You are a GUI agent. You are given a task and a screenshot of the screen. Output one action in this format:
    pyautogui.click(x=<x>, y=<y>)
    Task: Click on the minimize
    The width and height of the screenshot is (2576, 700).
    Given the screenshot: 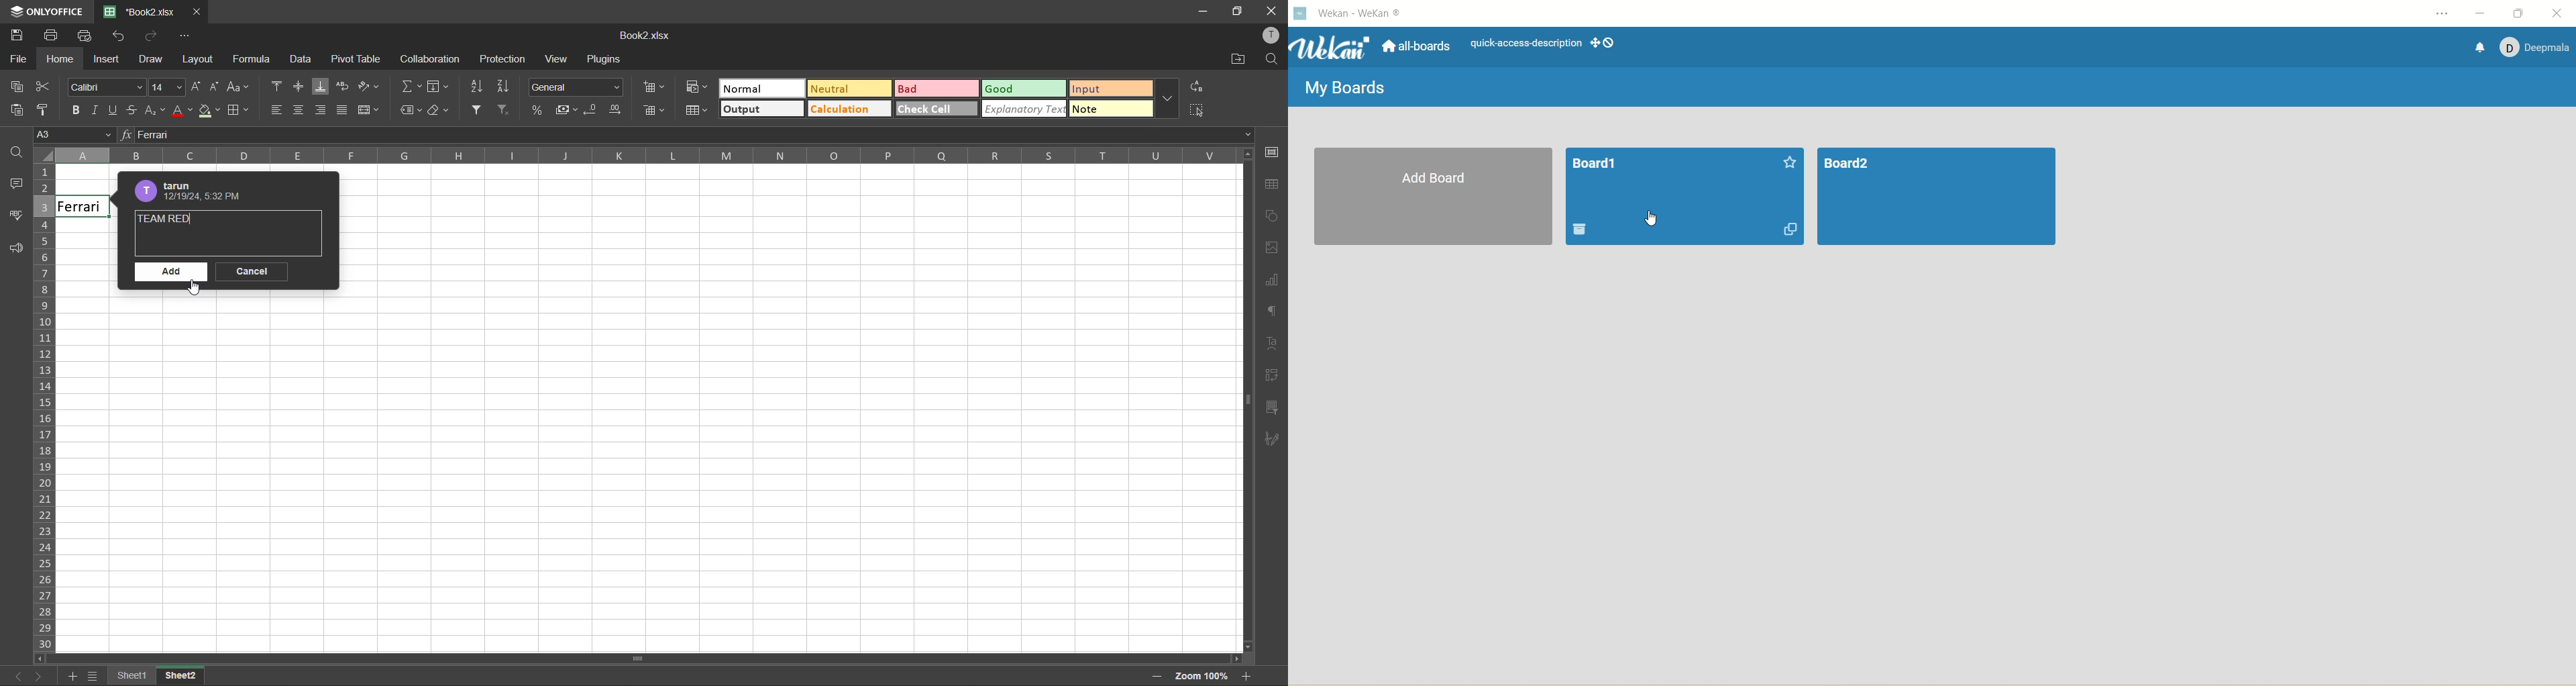 What is the action you would take?
    pyautogui.click(x=2481, y=15)
    